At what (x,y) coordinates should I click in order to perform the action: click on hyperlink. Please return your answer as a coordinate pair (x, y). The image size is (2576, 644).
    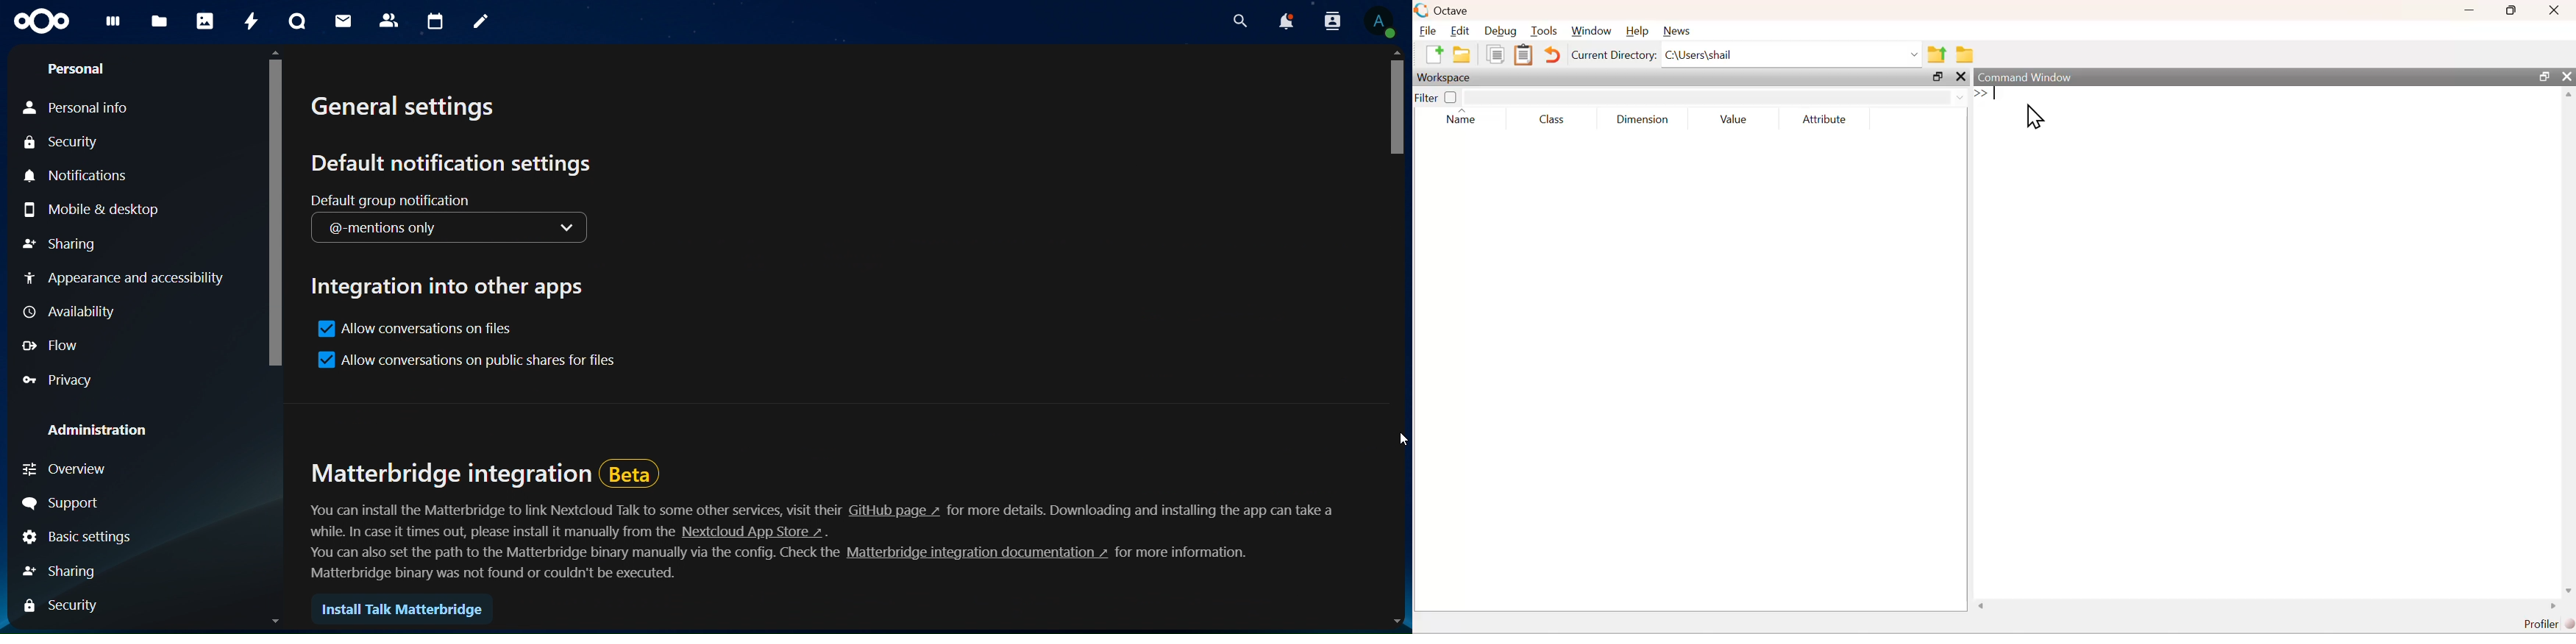
    Looking at the image, I should click on (894, 510).